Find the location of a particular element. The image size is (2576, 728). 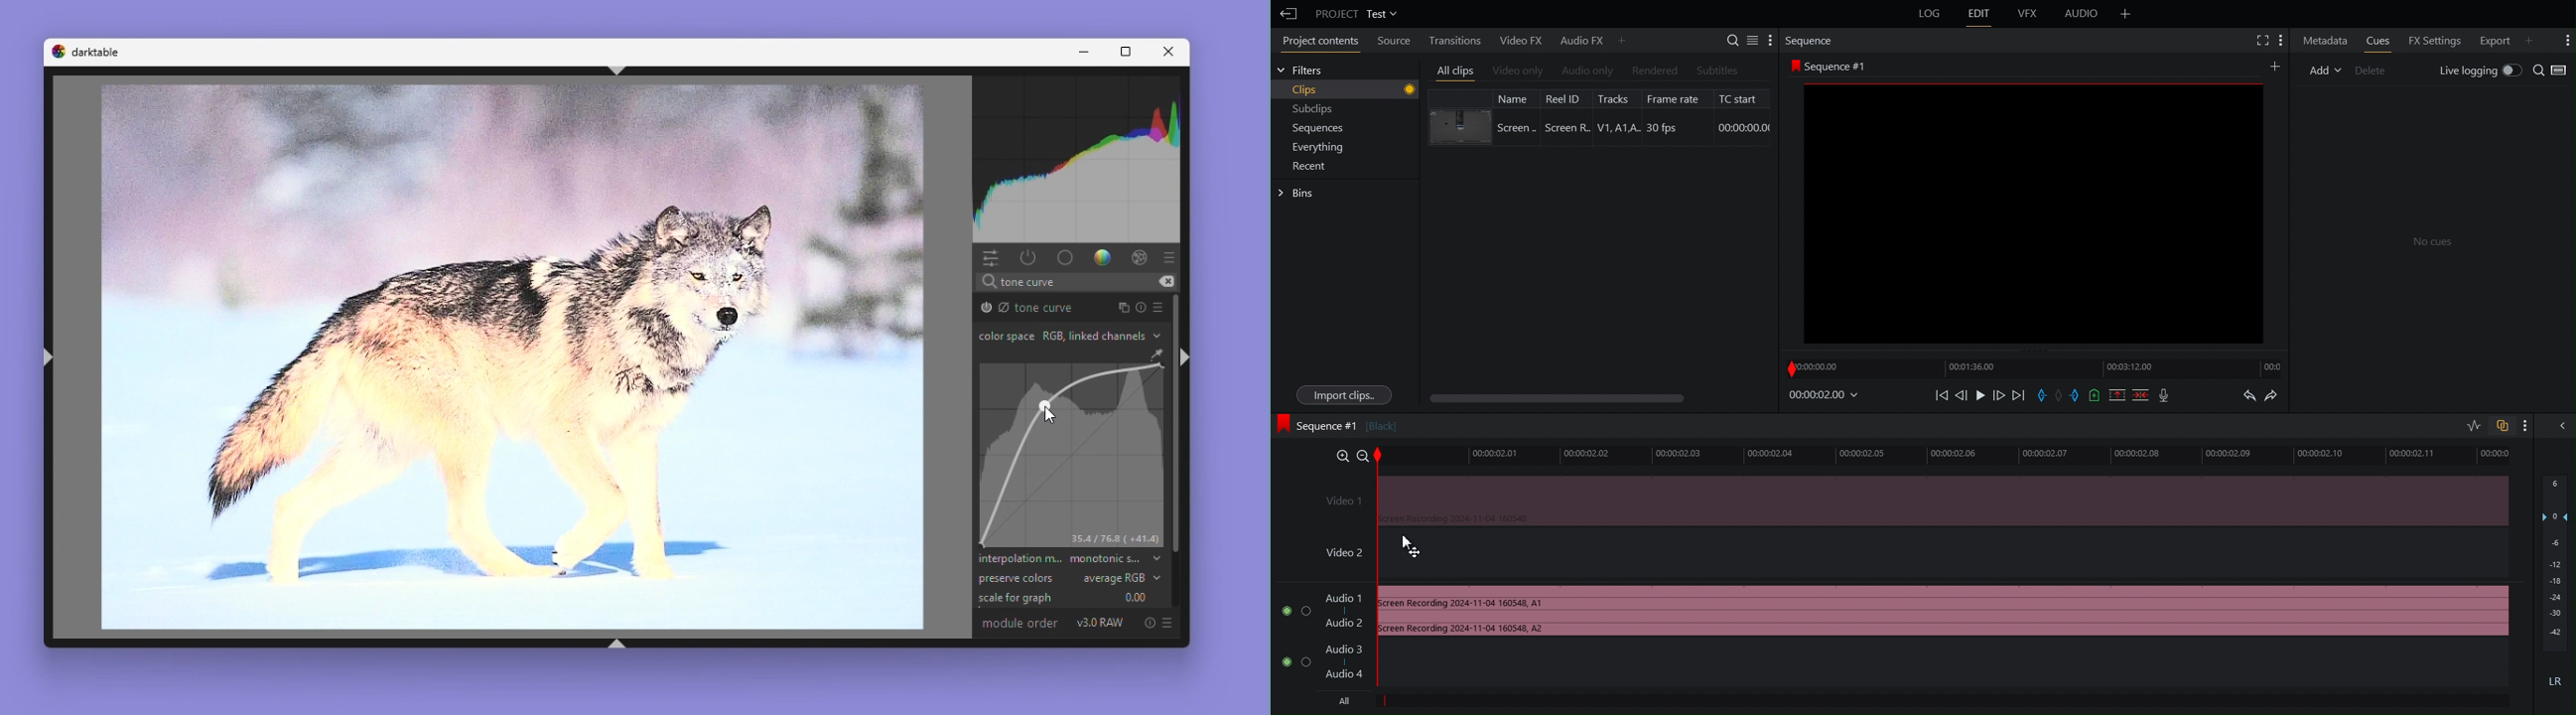

Cursor is located at coordinates (1051, 415).